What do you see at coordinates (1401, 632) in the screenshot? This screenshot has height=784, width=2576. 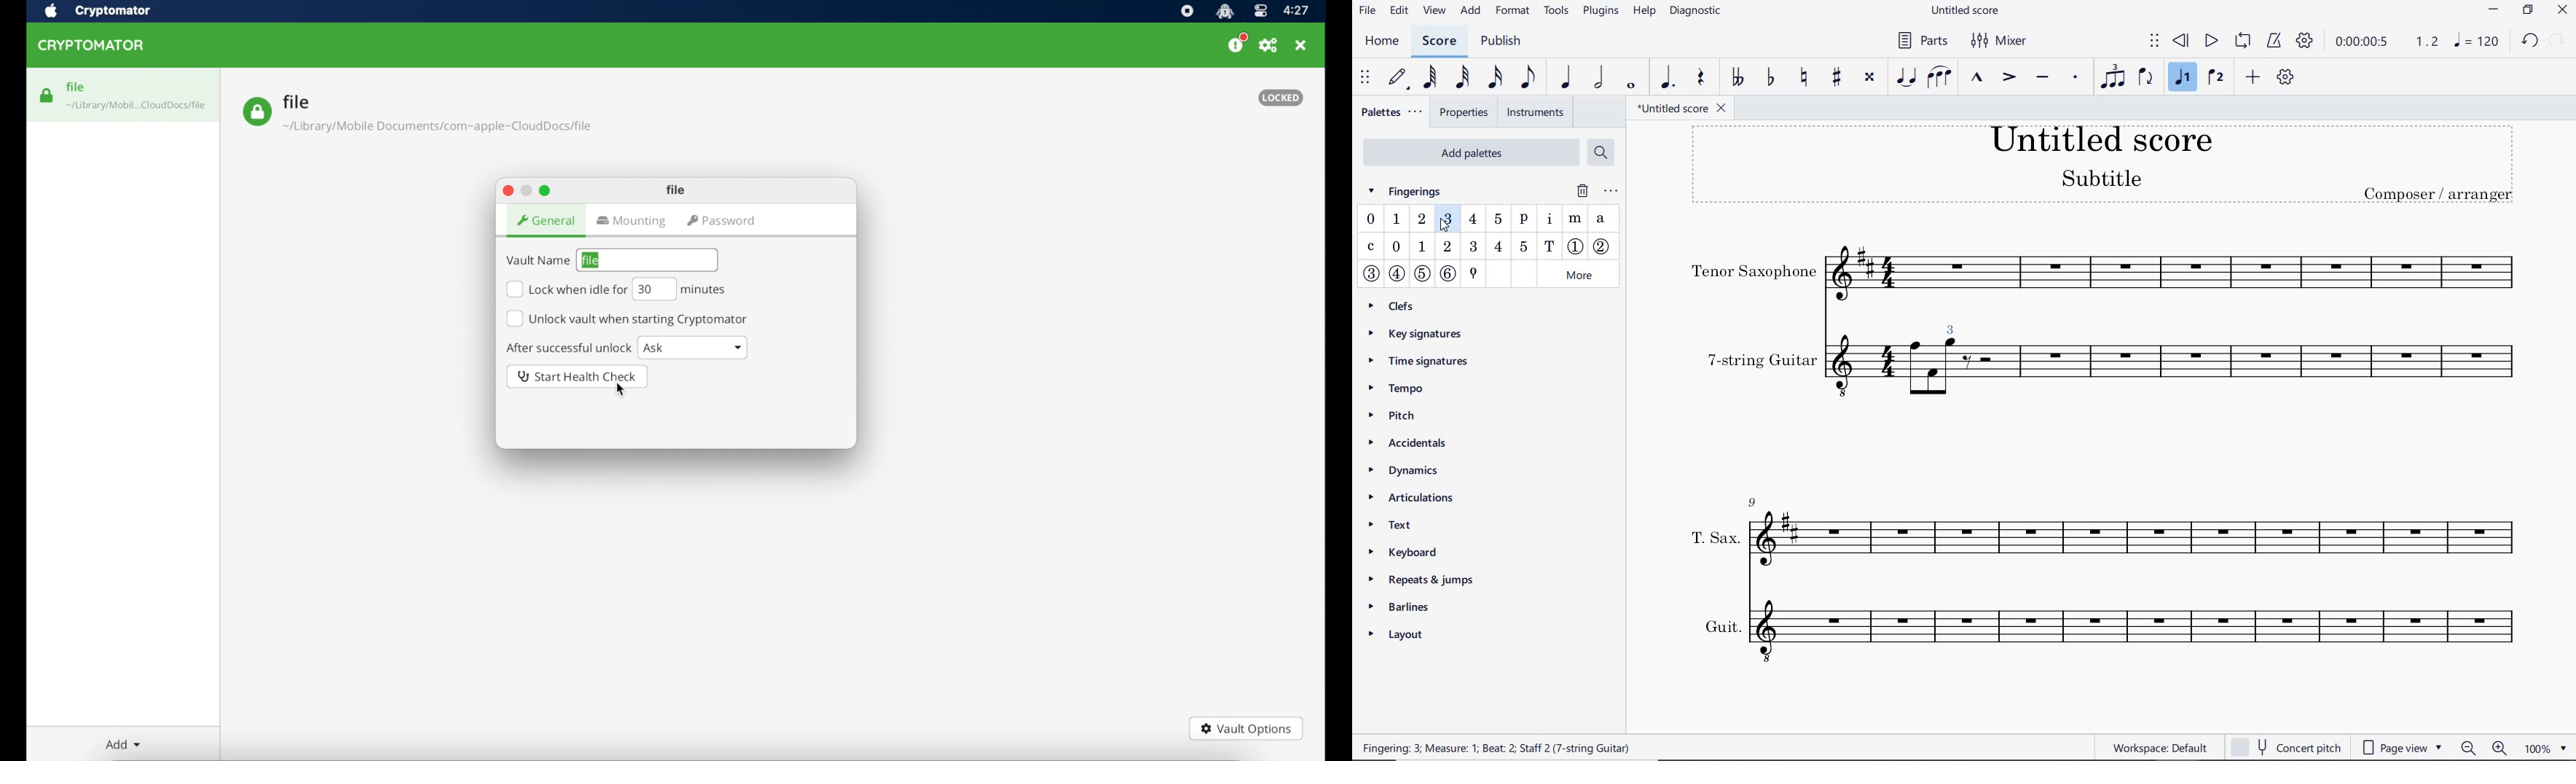 I see `LAYOUT` at bounding box center [1401, 632].